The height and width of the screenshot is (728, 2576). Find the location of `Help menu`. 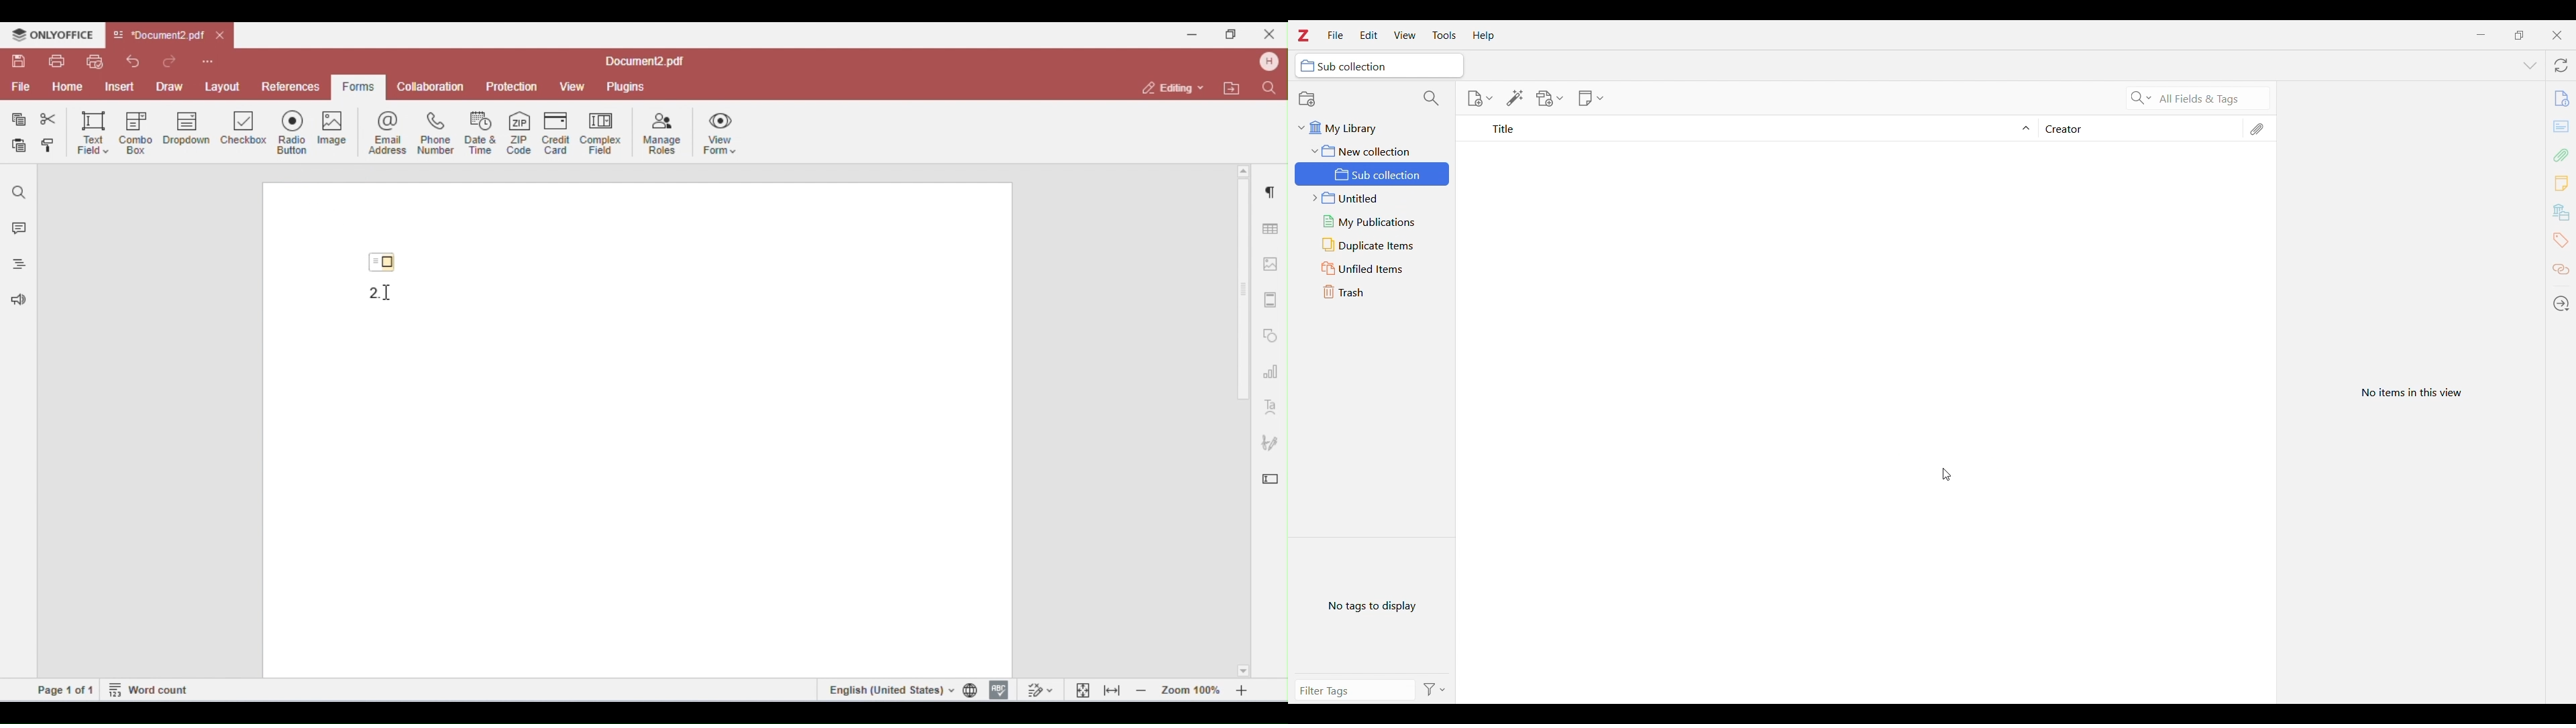

Help menu is located at coordinates (1483, 36).